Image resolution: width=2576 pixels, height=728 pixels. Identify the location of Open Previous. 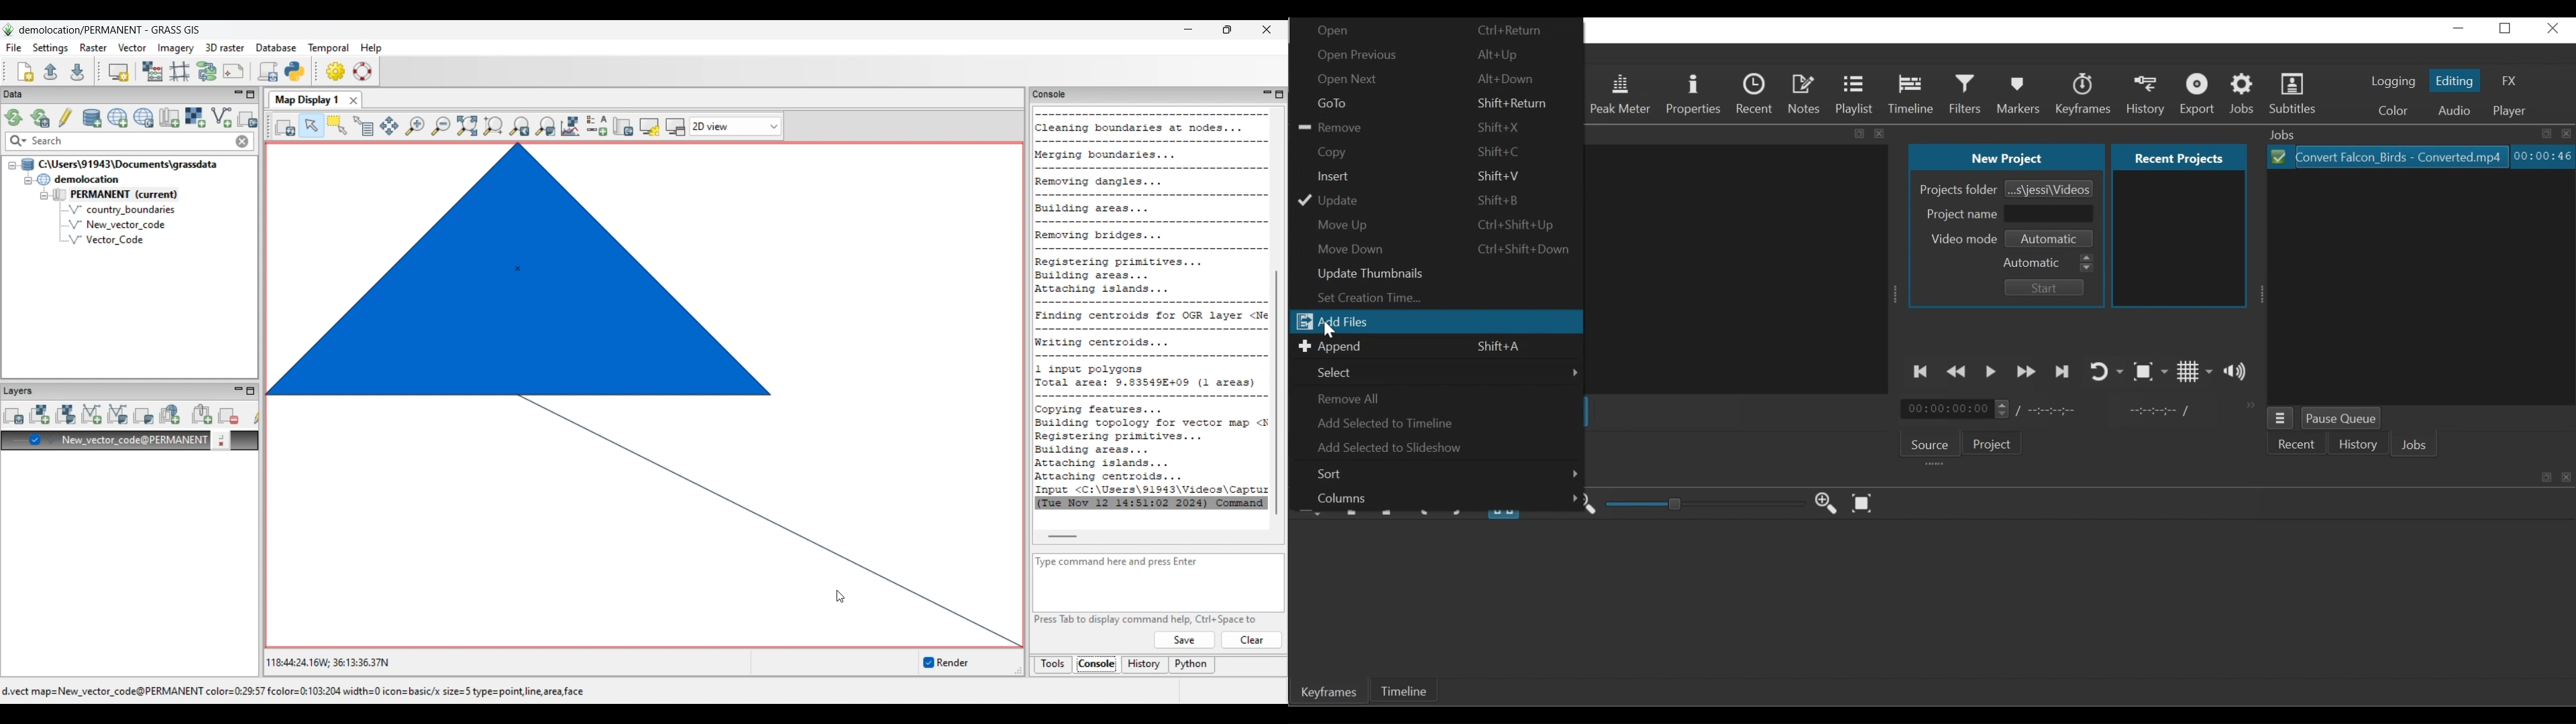
(1436, 55).